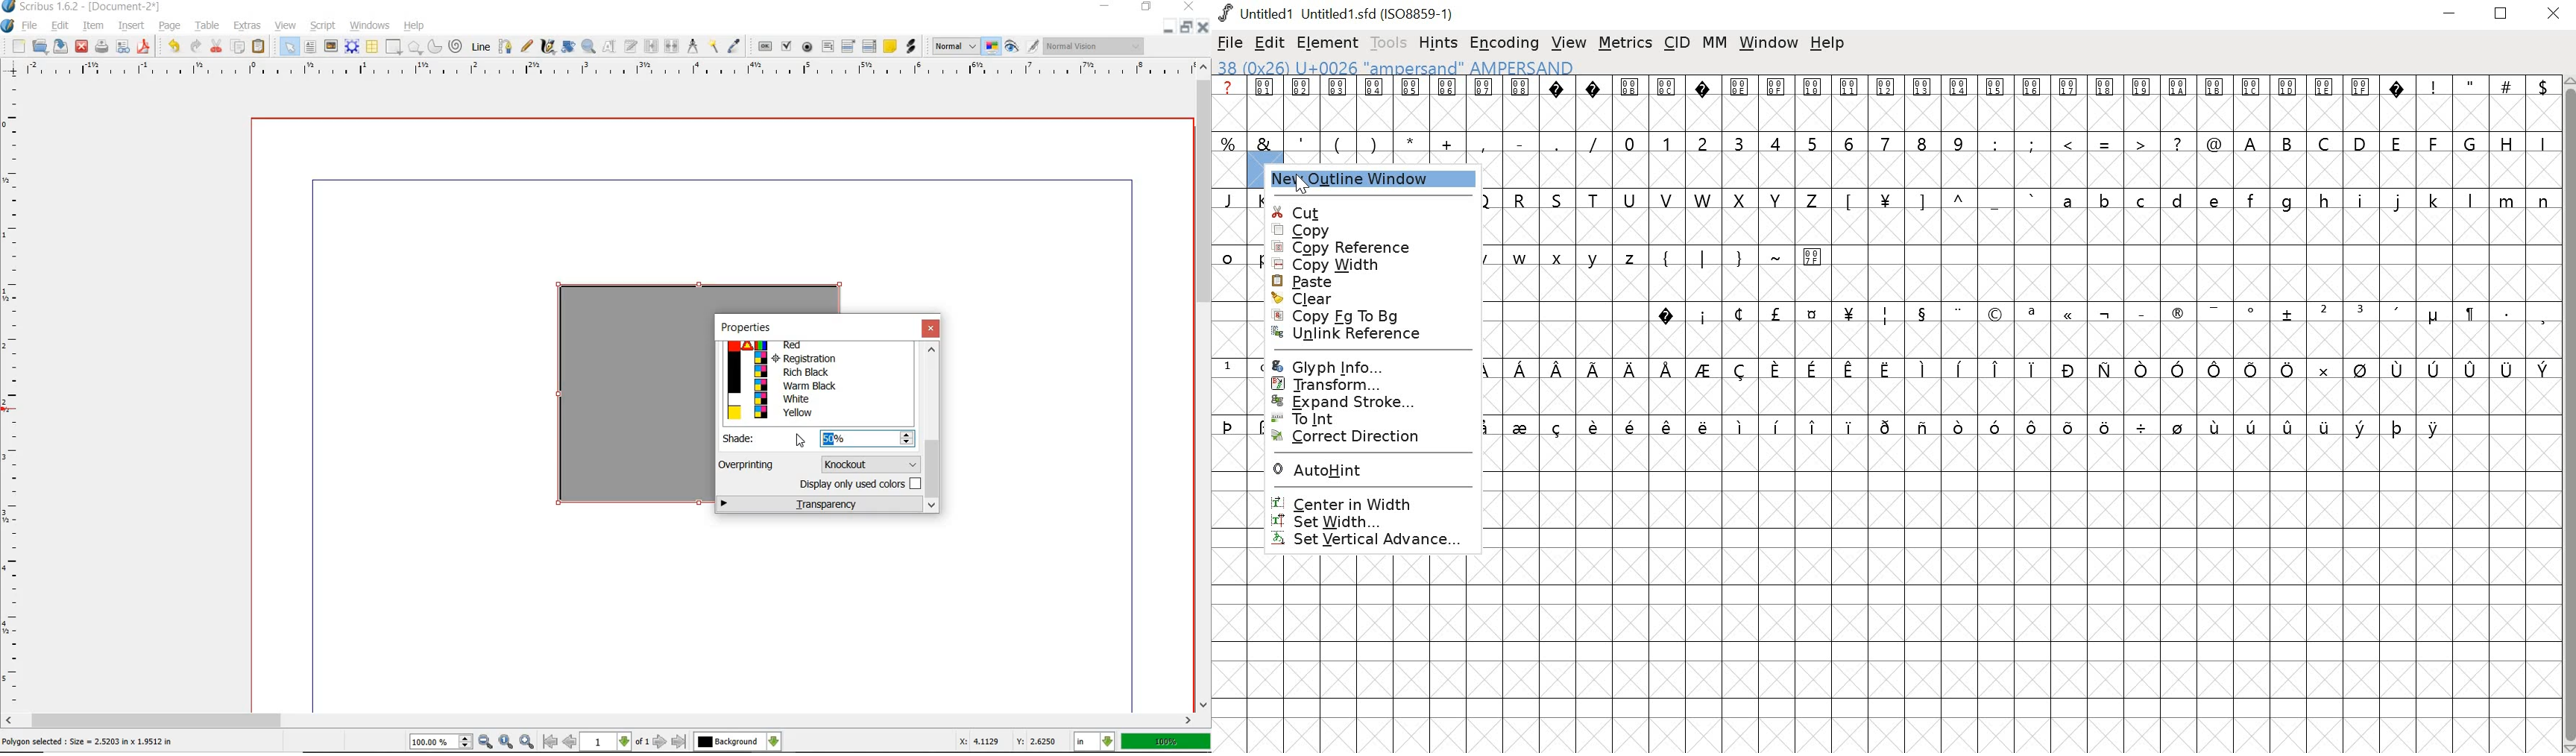  What do you see at coordinates (239, 45) in the screenshot?
I see `copy` at bounding box center [239, 45].